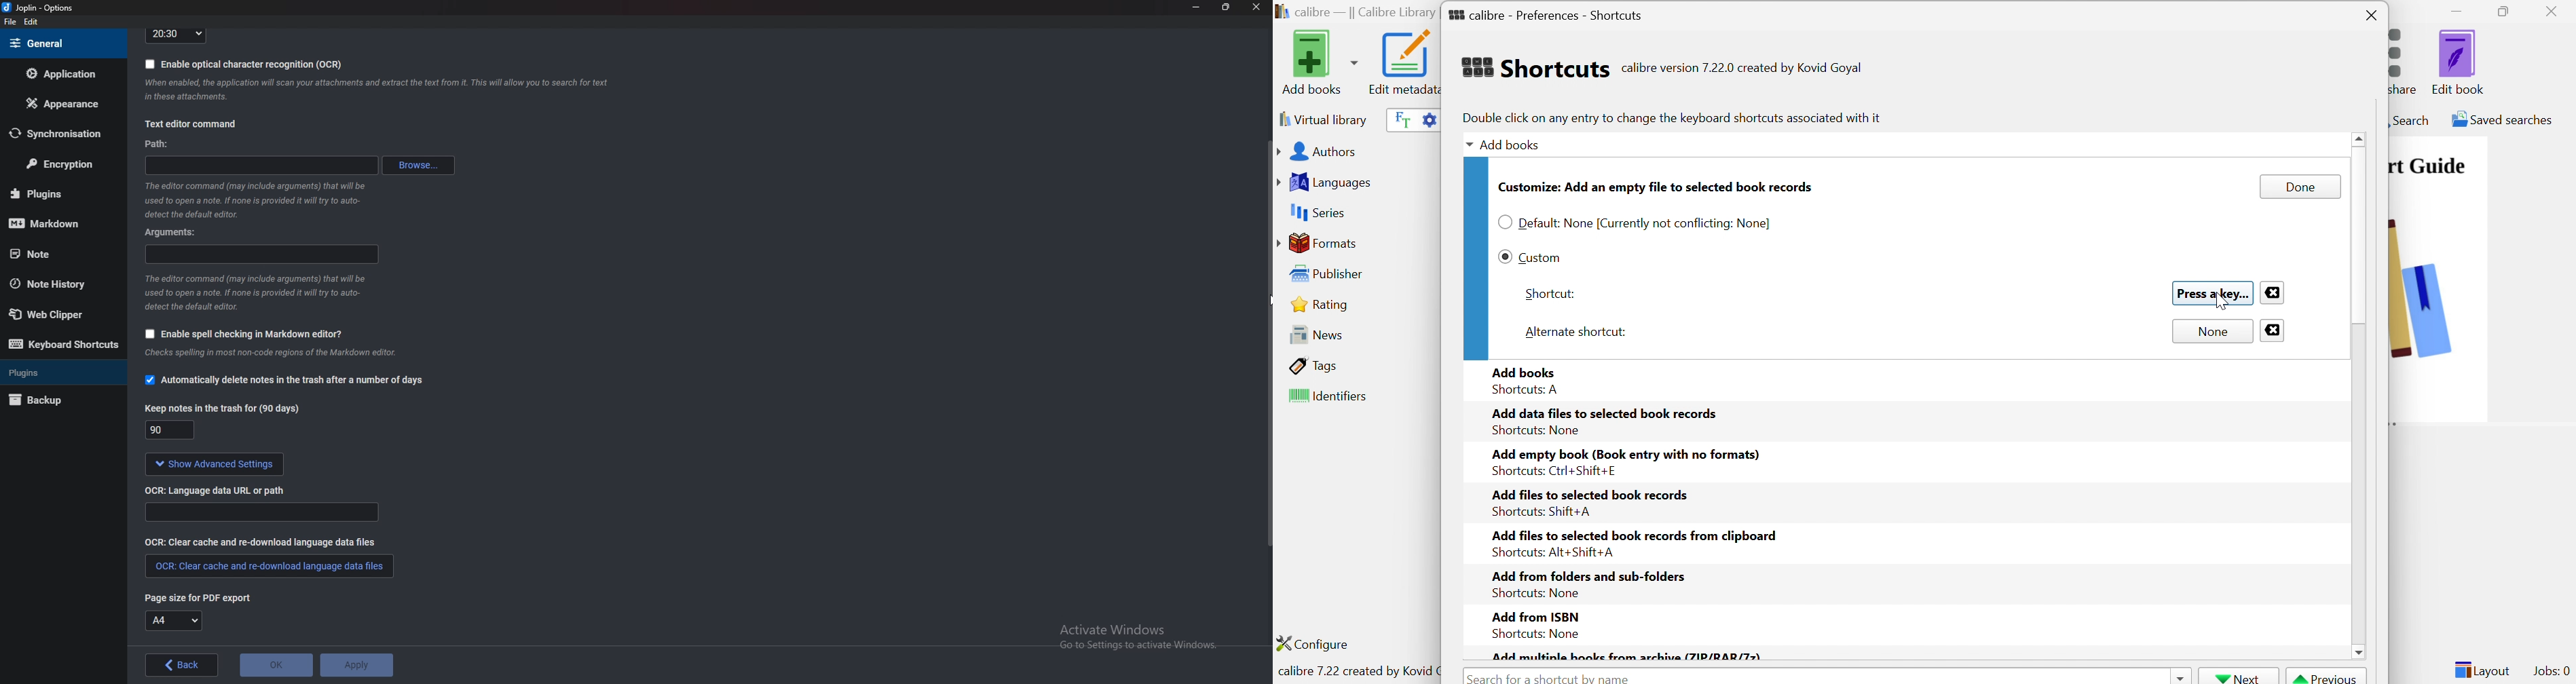 Image resolution: width=2576 pixels, height=700 pixels. Describe the element at coordinates (1534, 67) in the screenshot. I see `Shortcuts` at that location.